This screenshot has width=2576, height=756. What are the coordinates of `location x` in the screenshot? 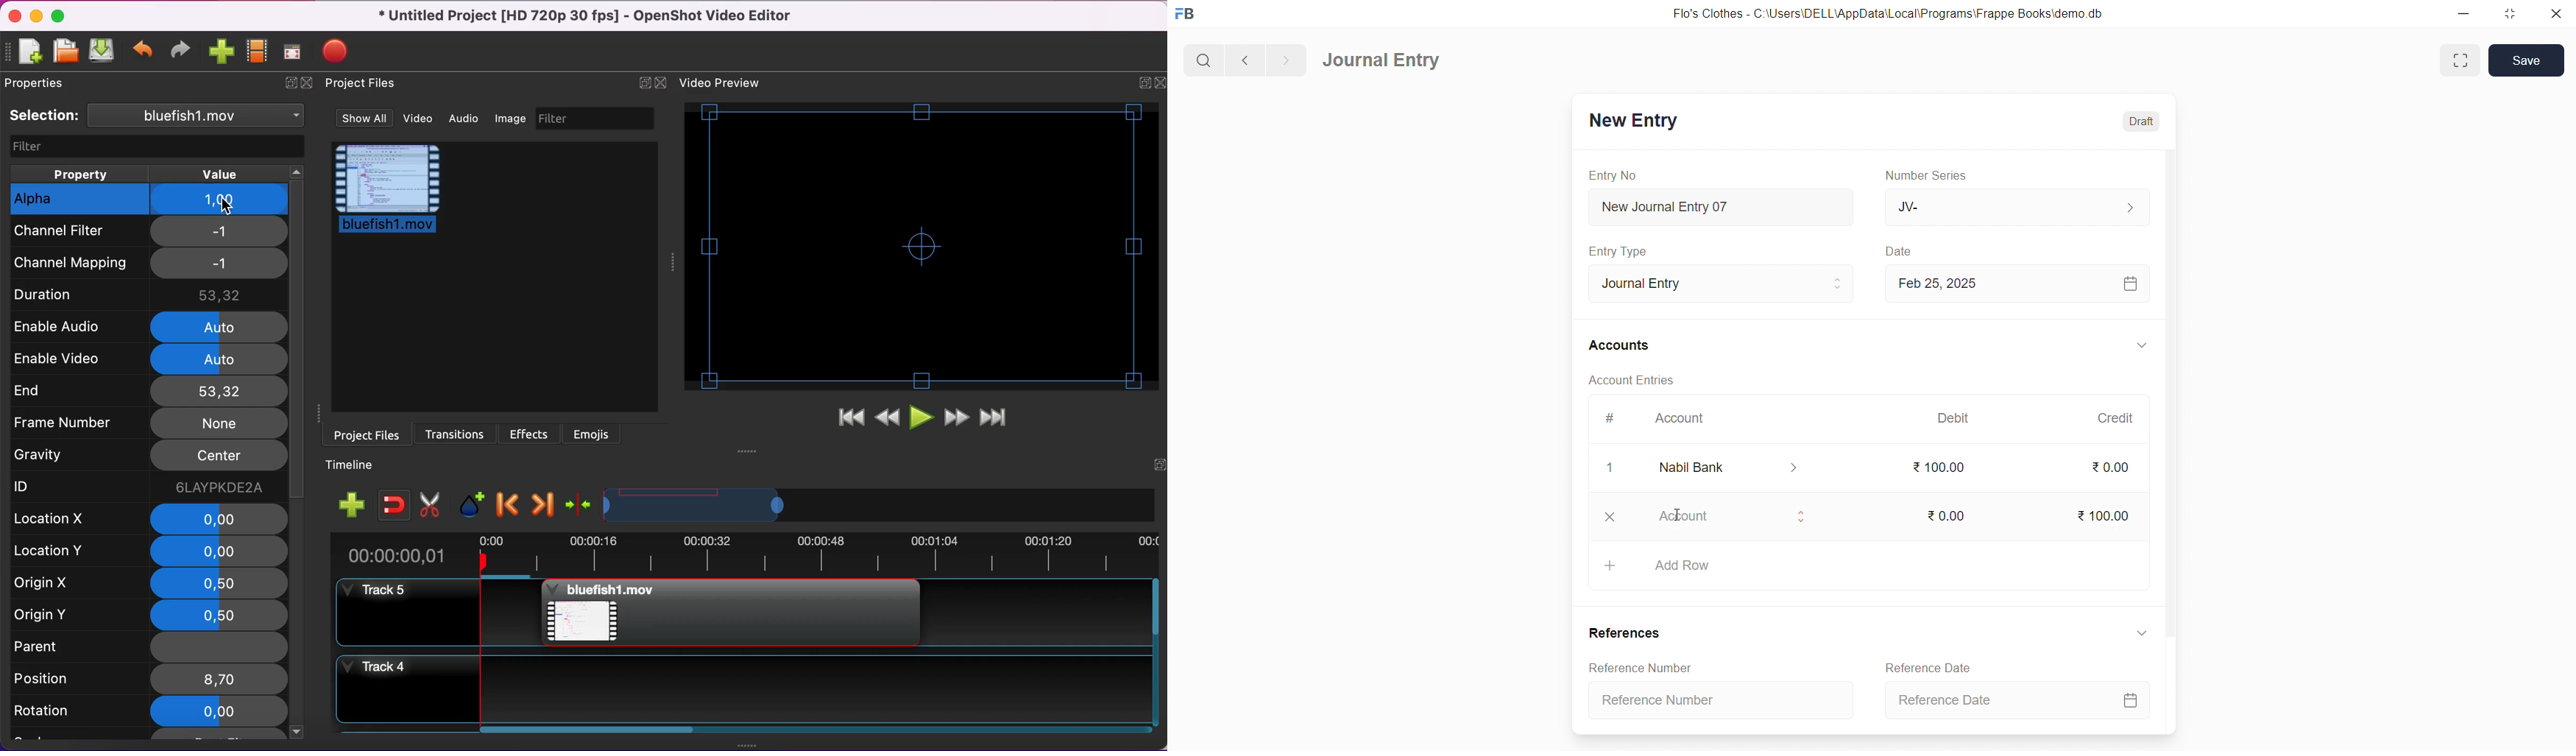 It's located at (61, 521).